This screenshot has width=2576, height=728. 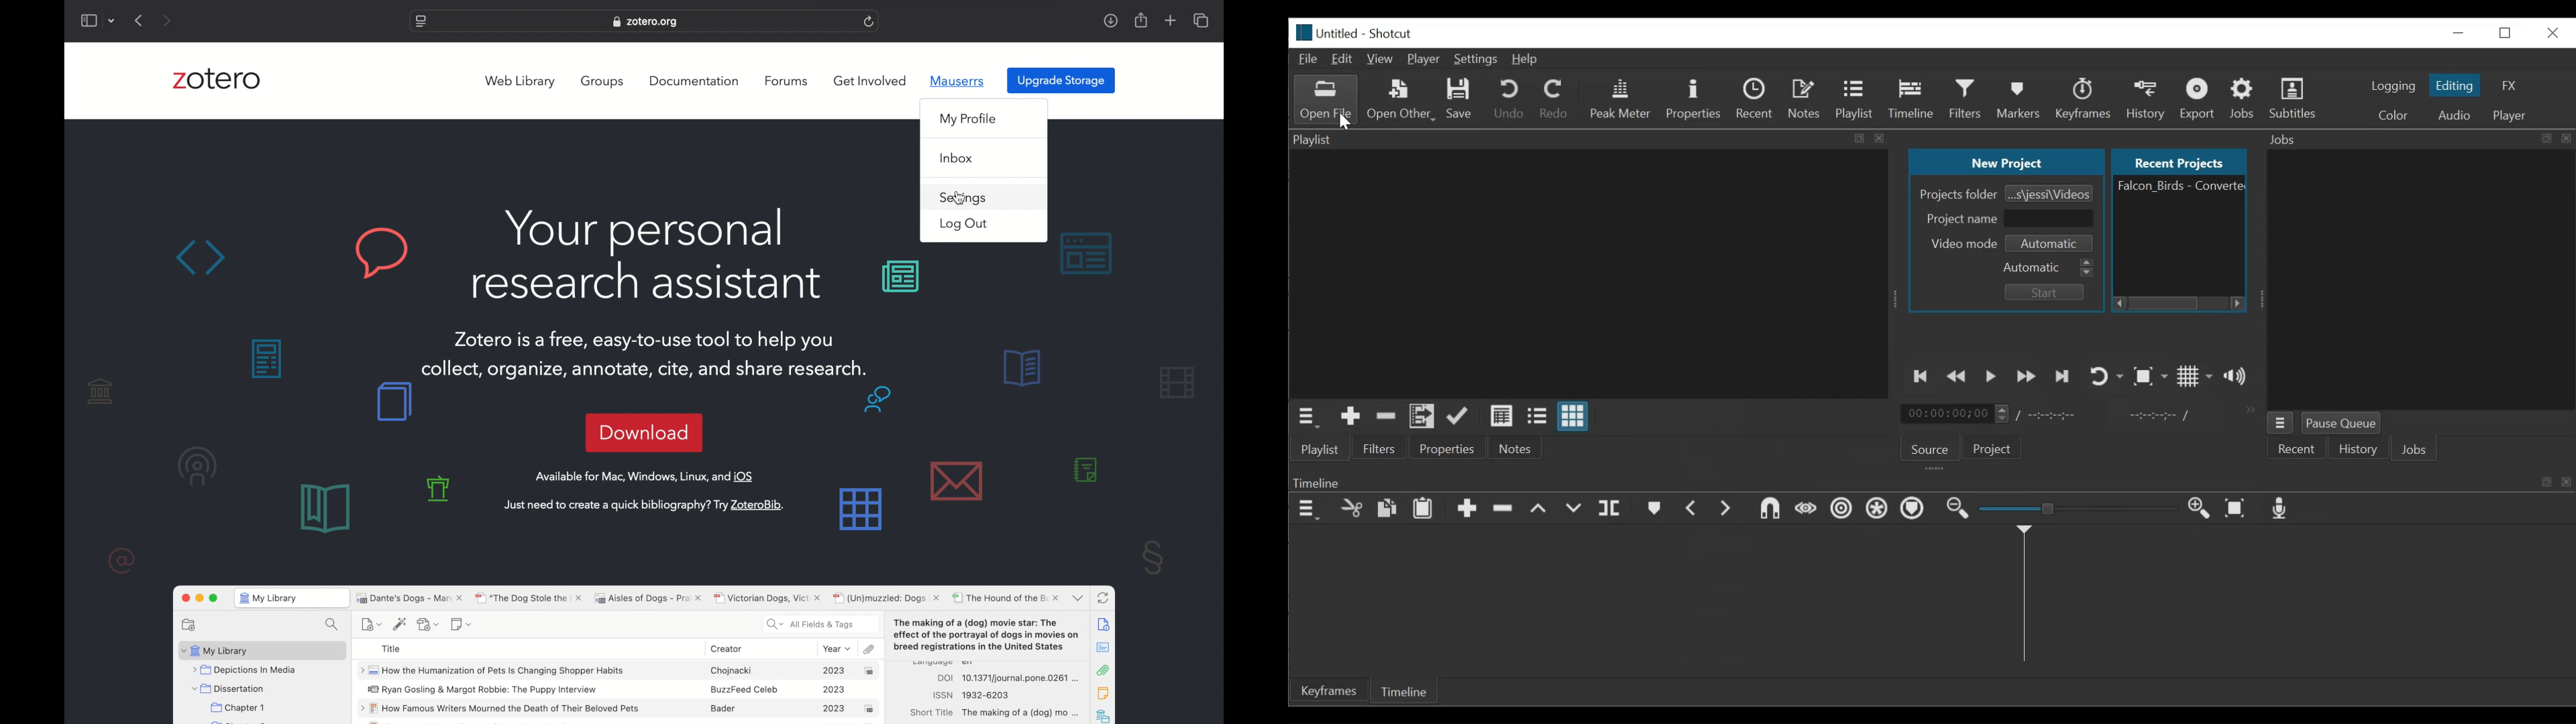 What do you see at coordinates (1540, 417) in the screenshot?
I see `View as files` at bounding box center [1540, 417].